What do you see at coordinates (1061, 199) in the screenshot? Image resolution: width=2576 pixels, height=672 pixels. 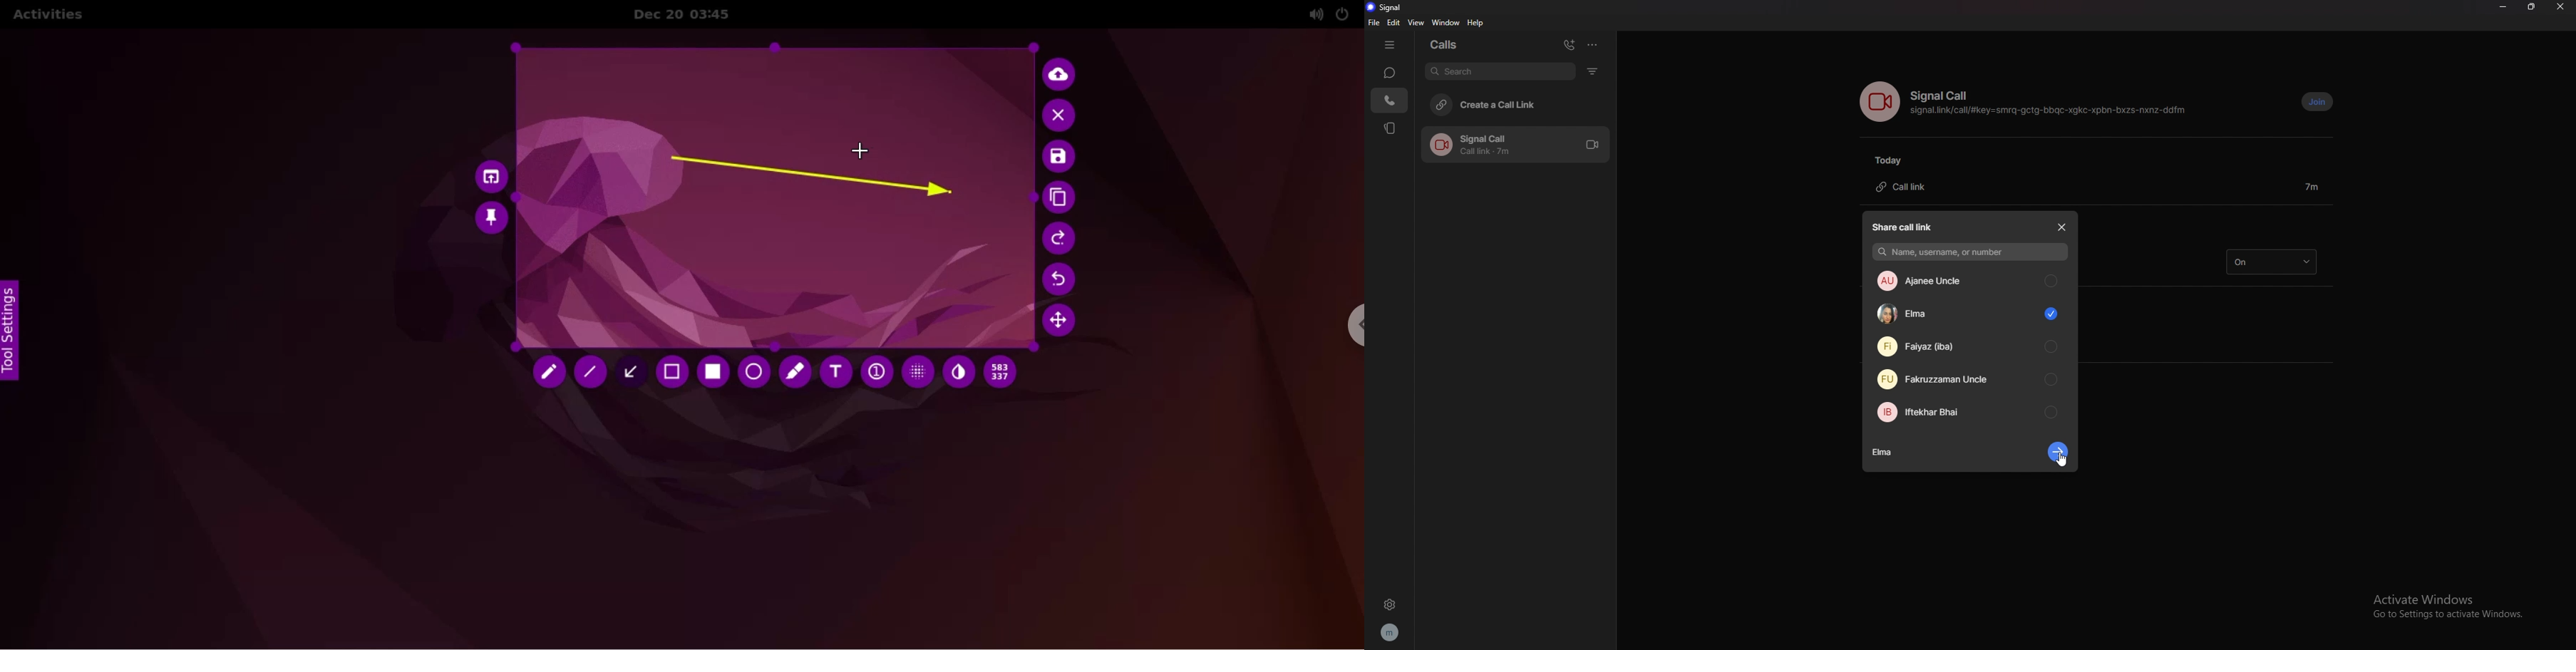 I see `copy to clipboard` at bounding box center [1061, 199].